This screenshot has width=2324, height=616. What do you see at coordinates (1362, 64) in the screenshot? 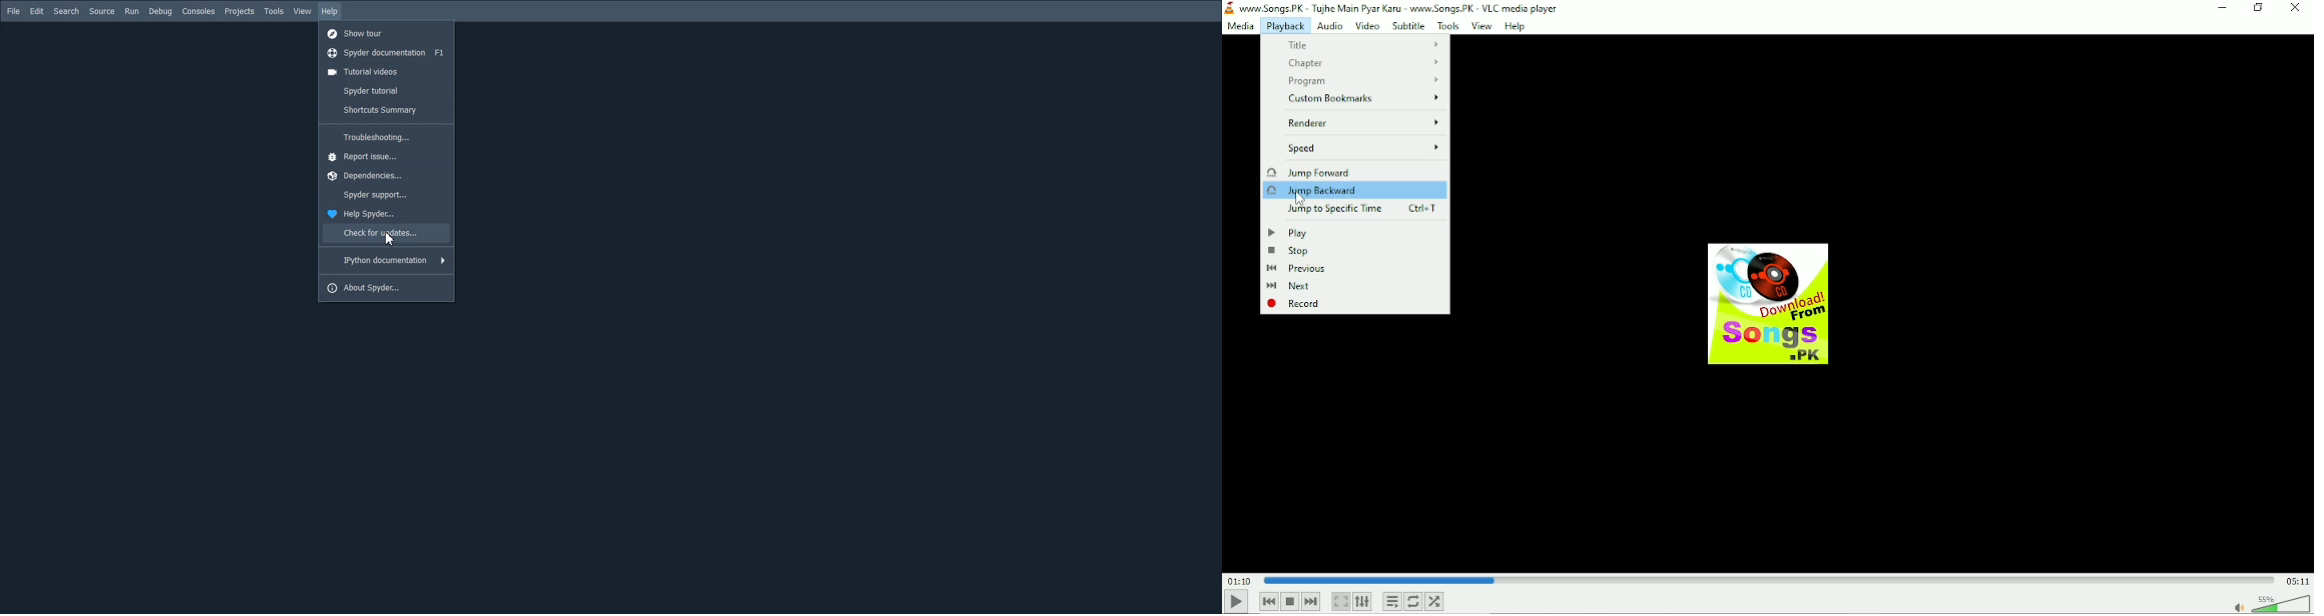
I see `Chapter` at bounding box center [1362, 64].